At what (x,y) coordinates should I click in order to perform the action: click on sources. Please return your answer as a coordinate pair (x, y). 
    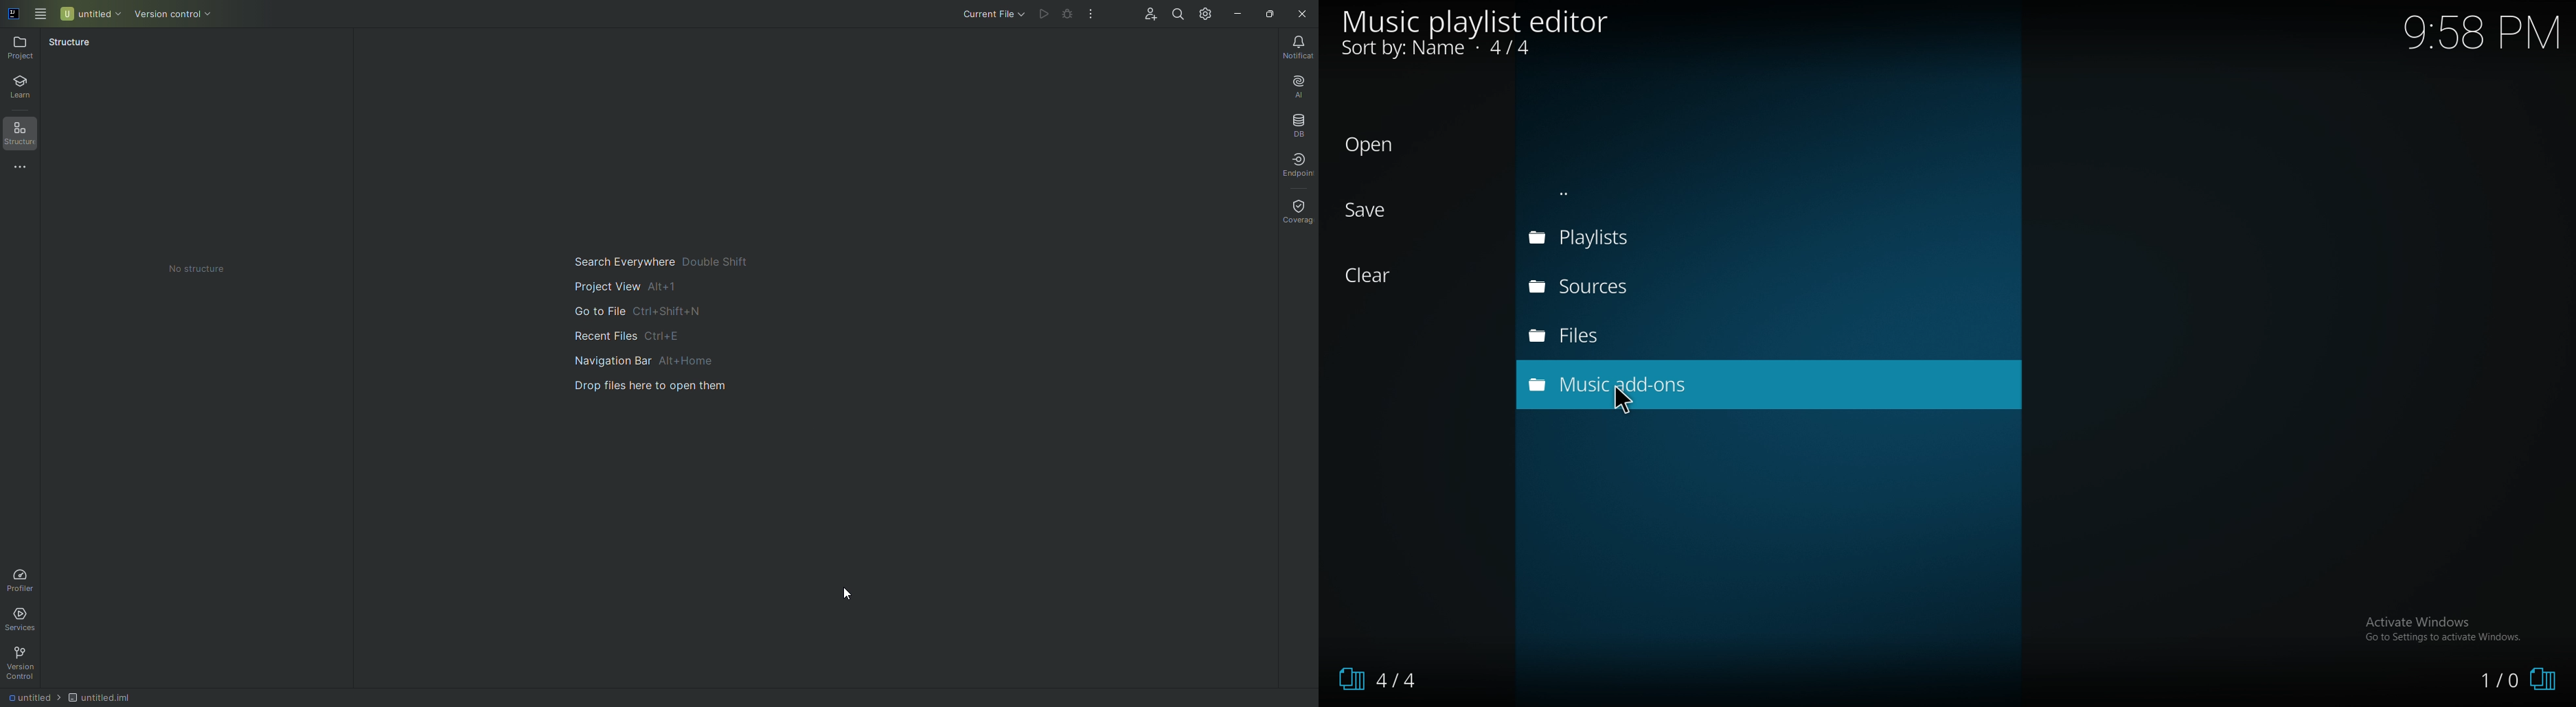
    Looking at the image, I should click on (1658, 286).